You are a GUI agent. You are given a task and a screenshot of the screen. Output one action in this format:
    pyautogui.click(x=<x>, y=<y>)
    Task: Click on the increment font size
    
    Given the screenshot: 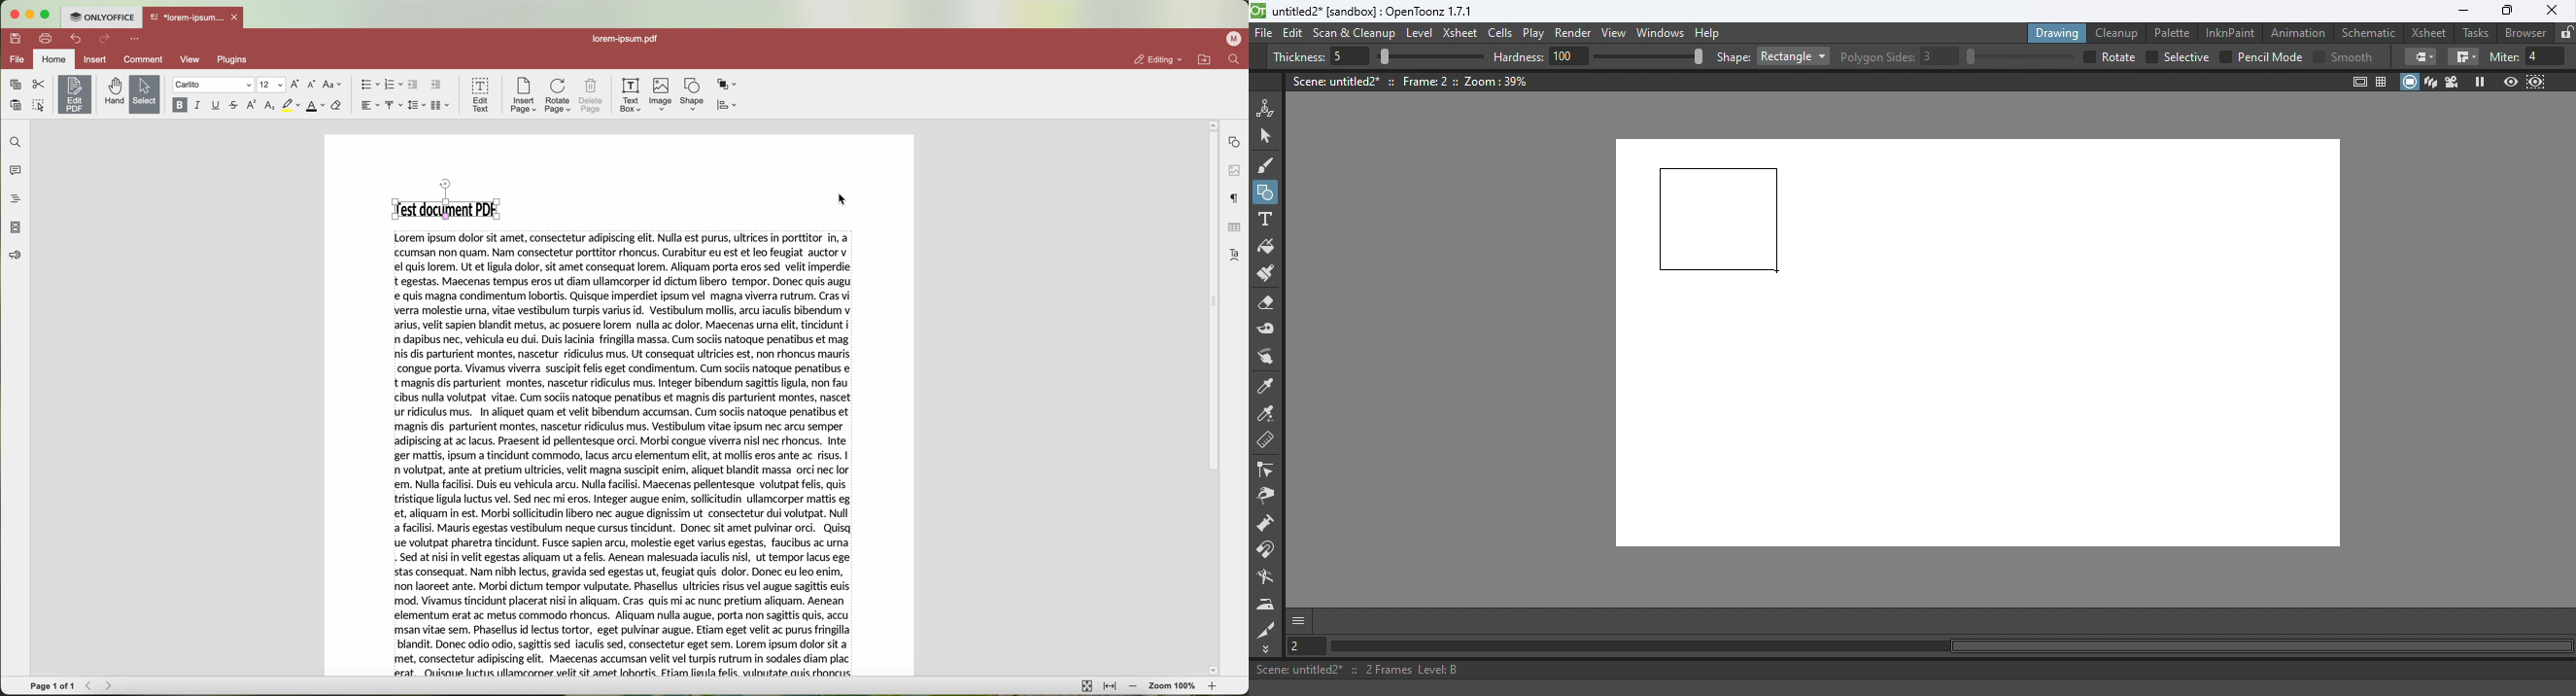 What is the action you would take?
    pyautogui.click(x=295, y=84)
    